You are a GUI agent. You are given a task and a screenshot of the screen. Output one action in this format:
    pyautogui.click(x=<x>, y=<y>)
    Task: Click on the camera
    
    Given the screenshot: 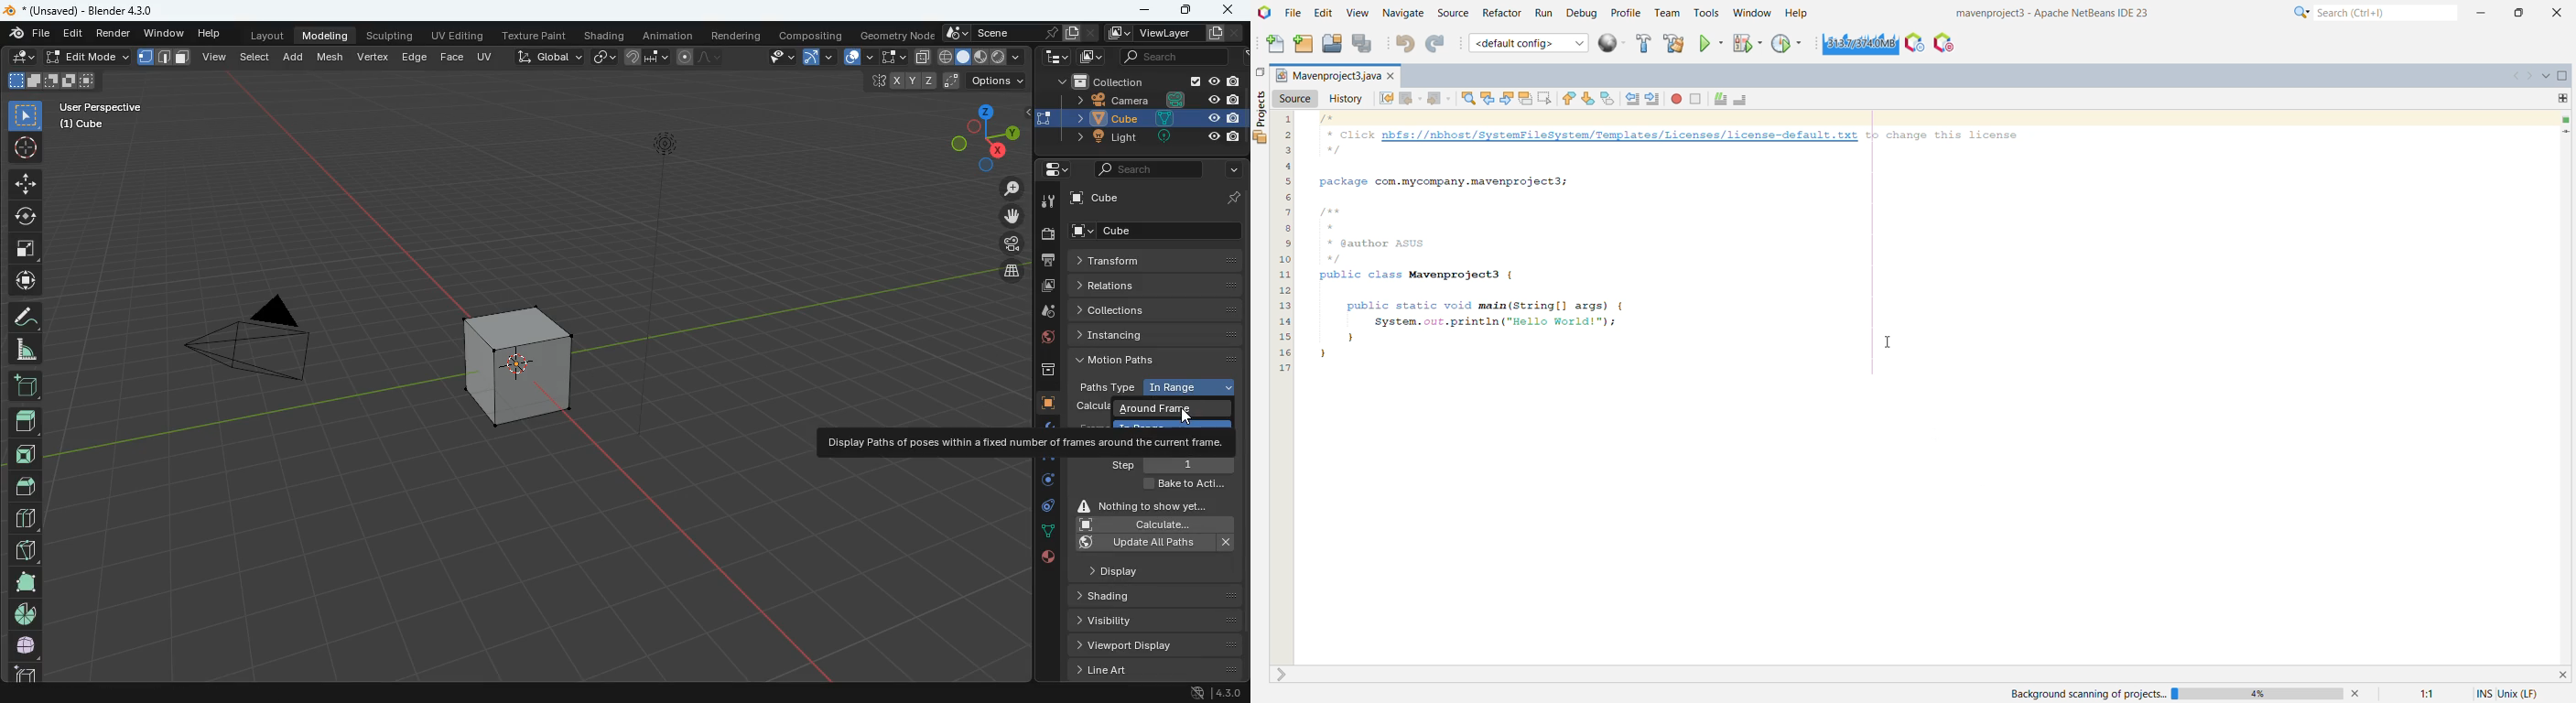 What is the action you would take?
    pyautogui.click(x=241, y=348)
    